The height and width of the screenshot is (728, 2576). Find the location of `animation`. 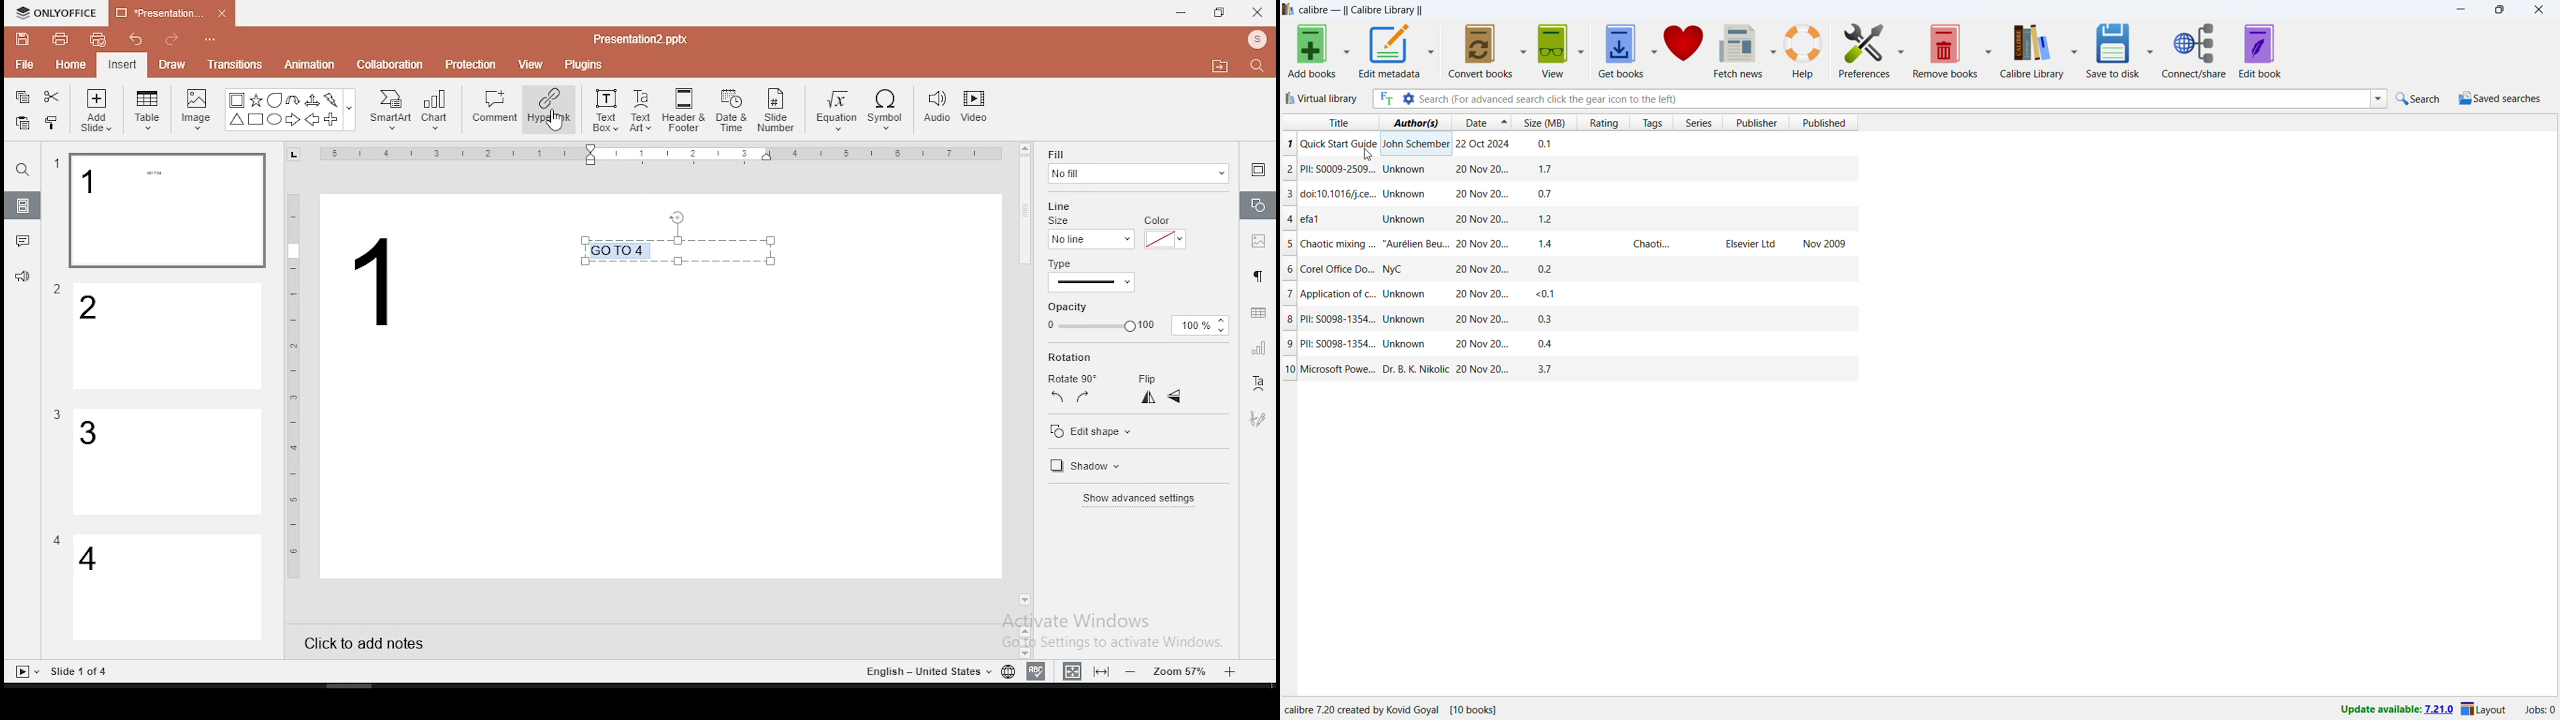

animation is located at coordinates (308, 66).